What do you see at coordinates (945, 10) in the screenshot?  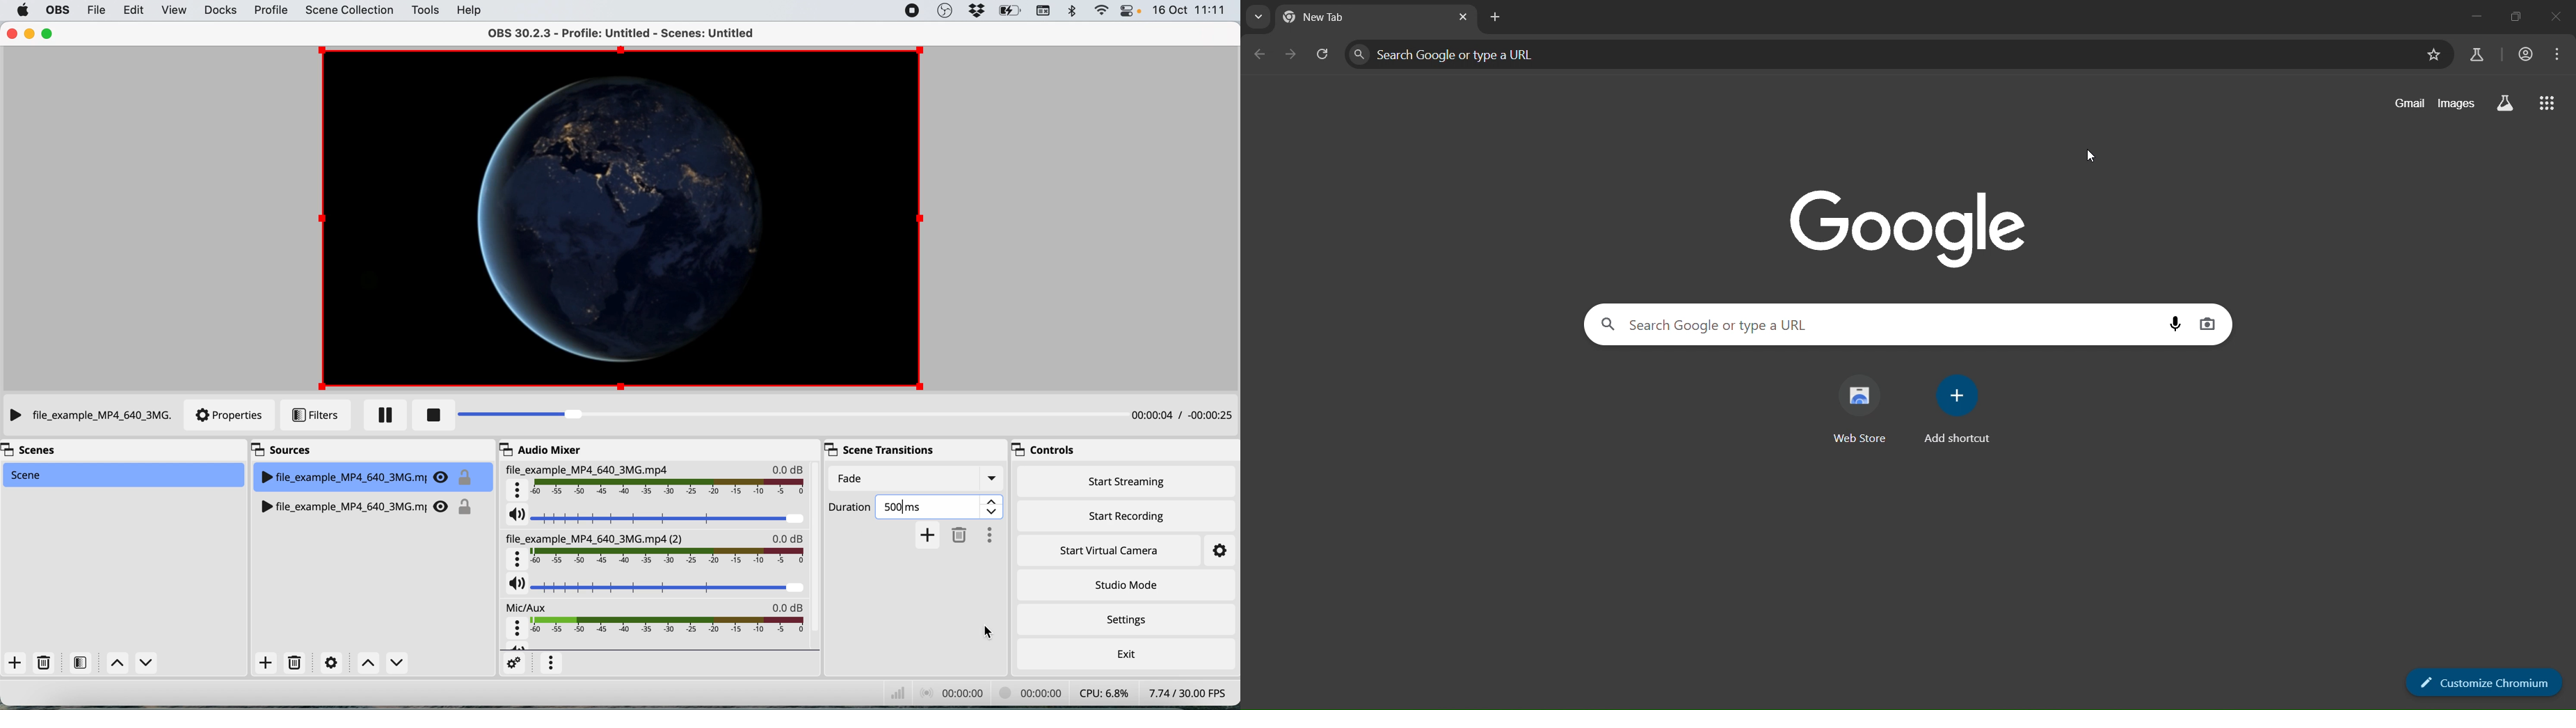 I see `obs studio` at bounding box center [945, 10].